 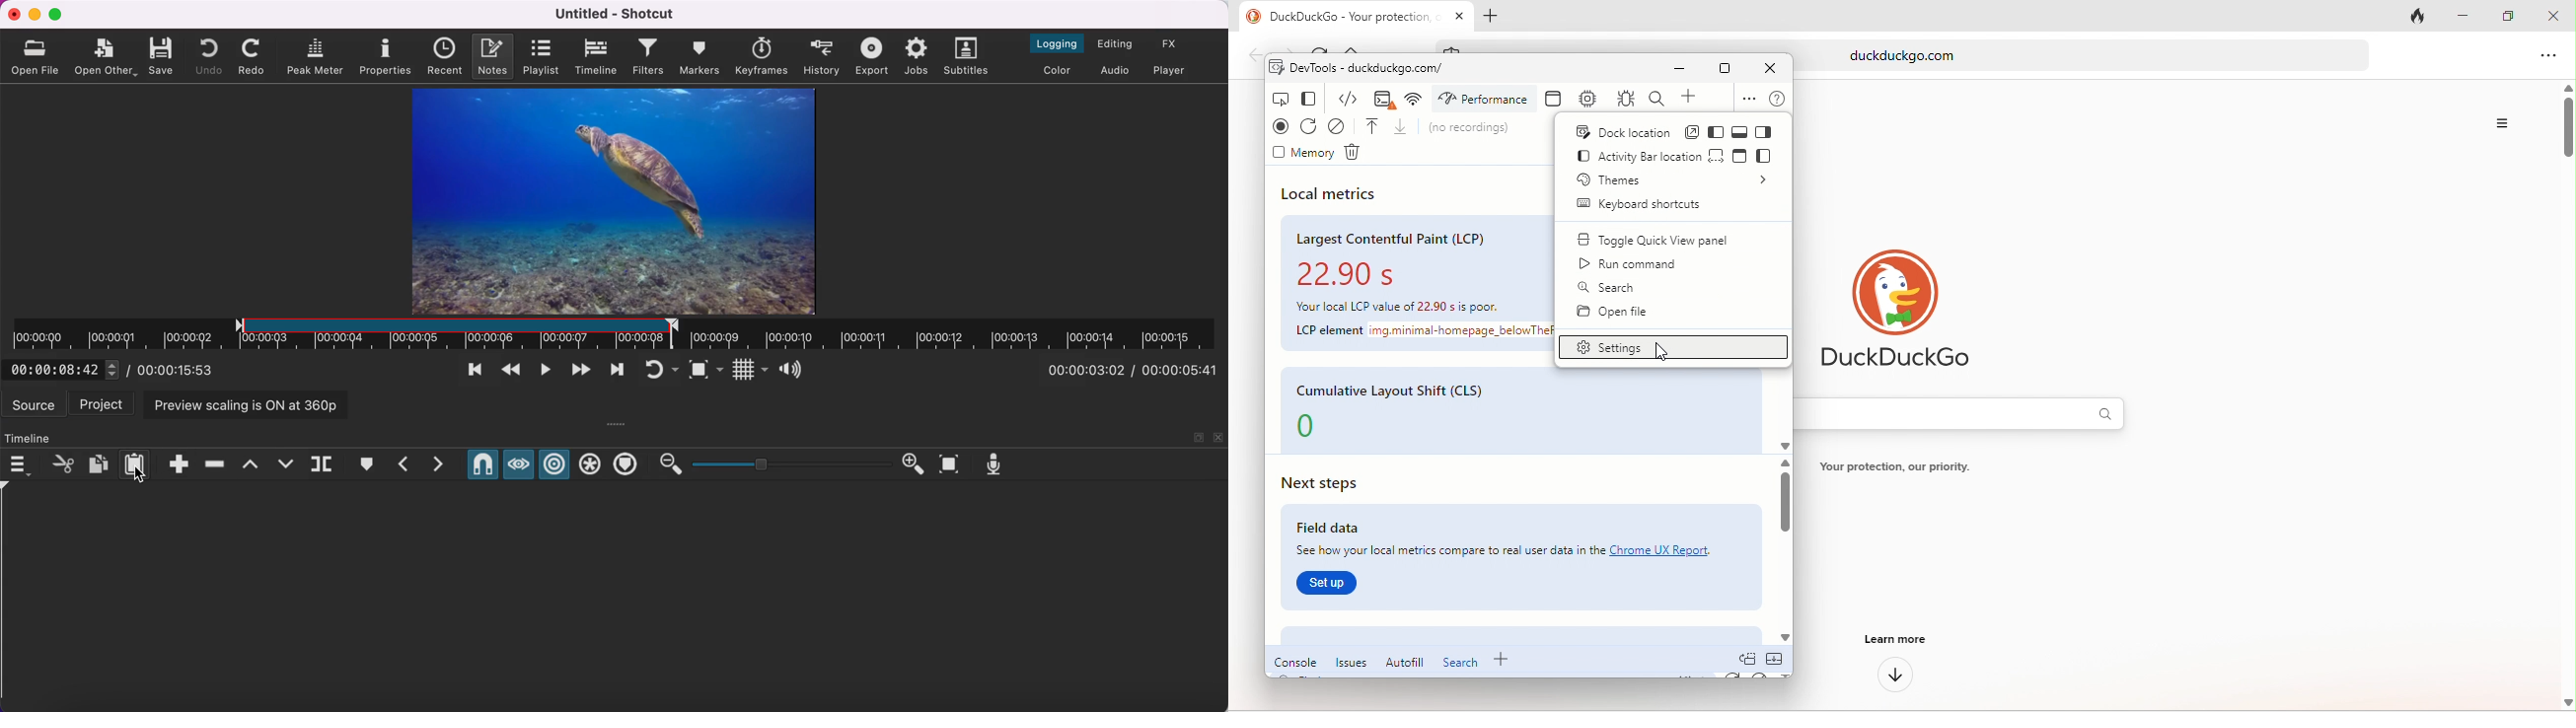 What do you see at coordinates (1118, 71) in the screenshot?
I see `switch to audio layout` at bounding box center [1118, 71].